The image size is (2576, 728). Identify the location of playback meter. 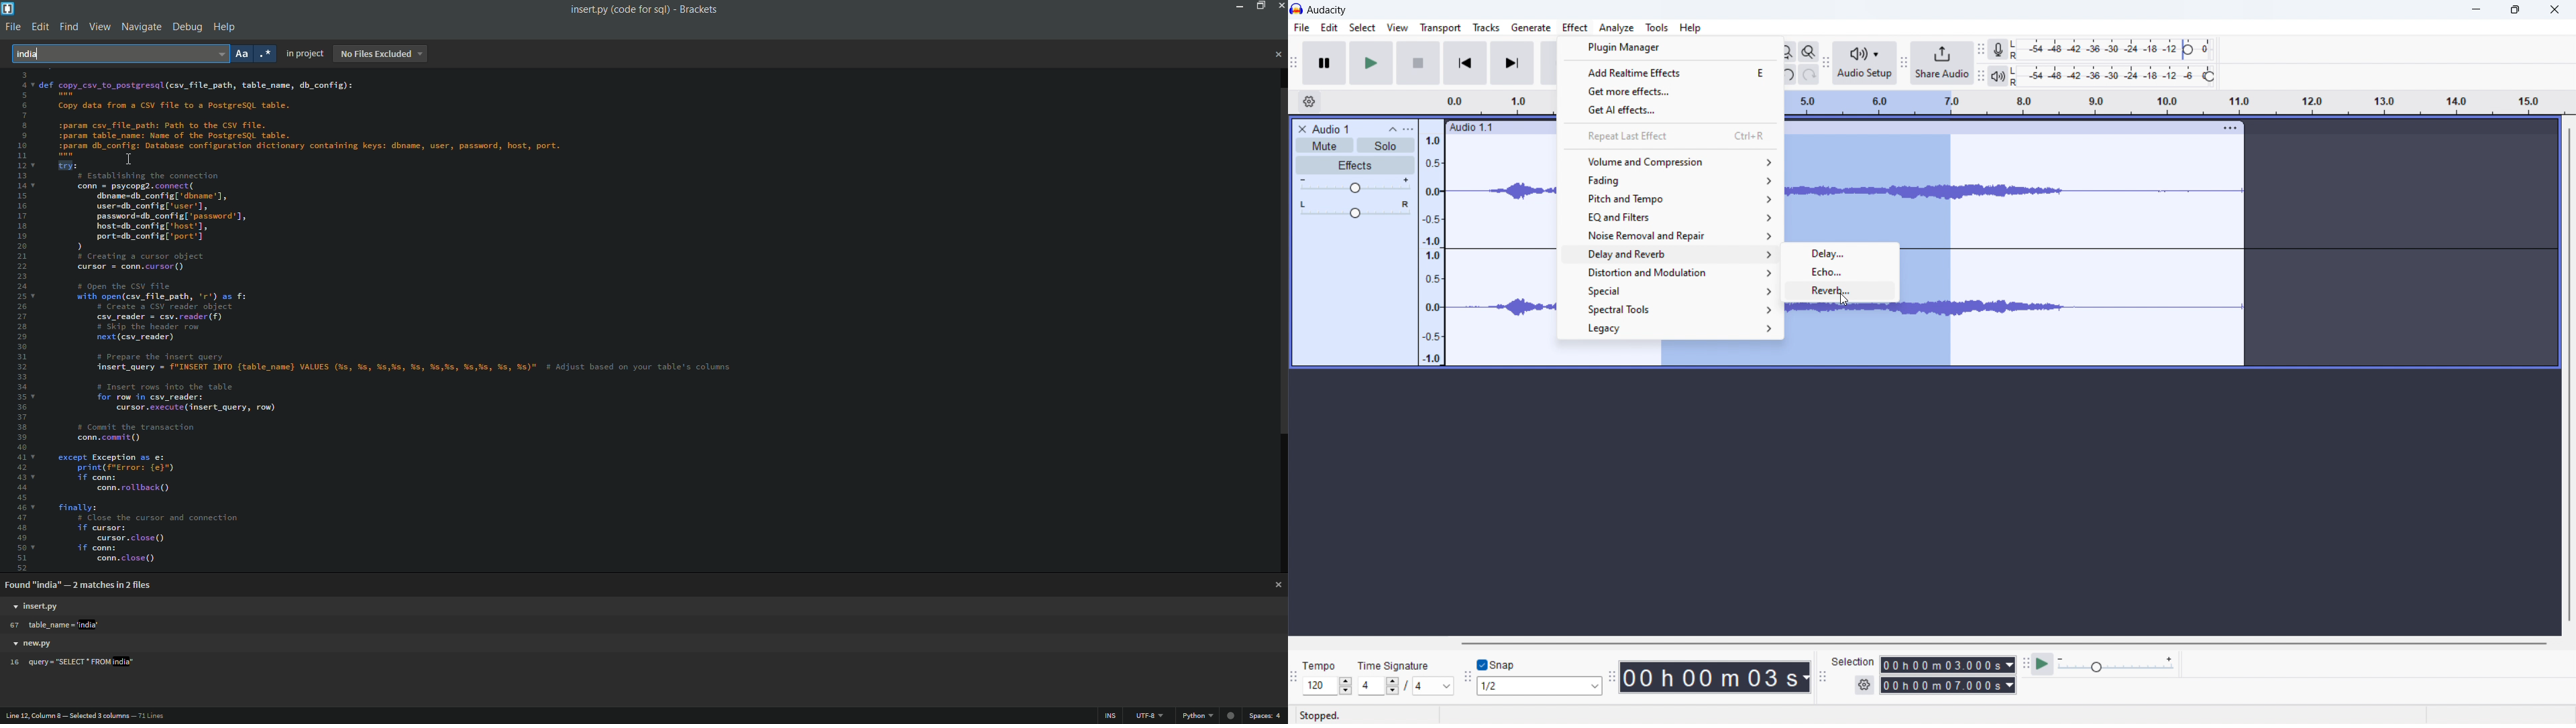
(1999, 76).